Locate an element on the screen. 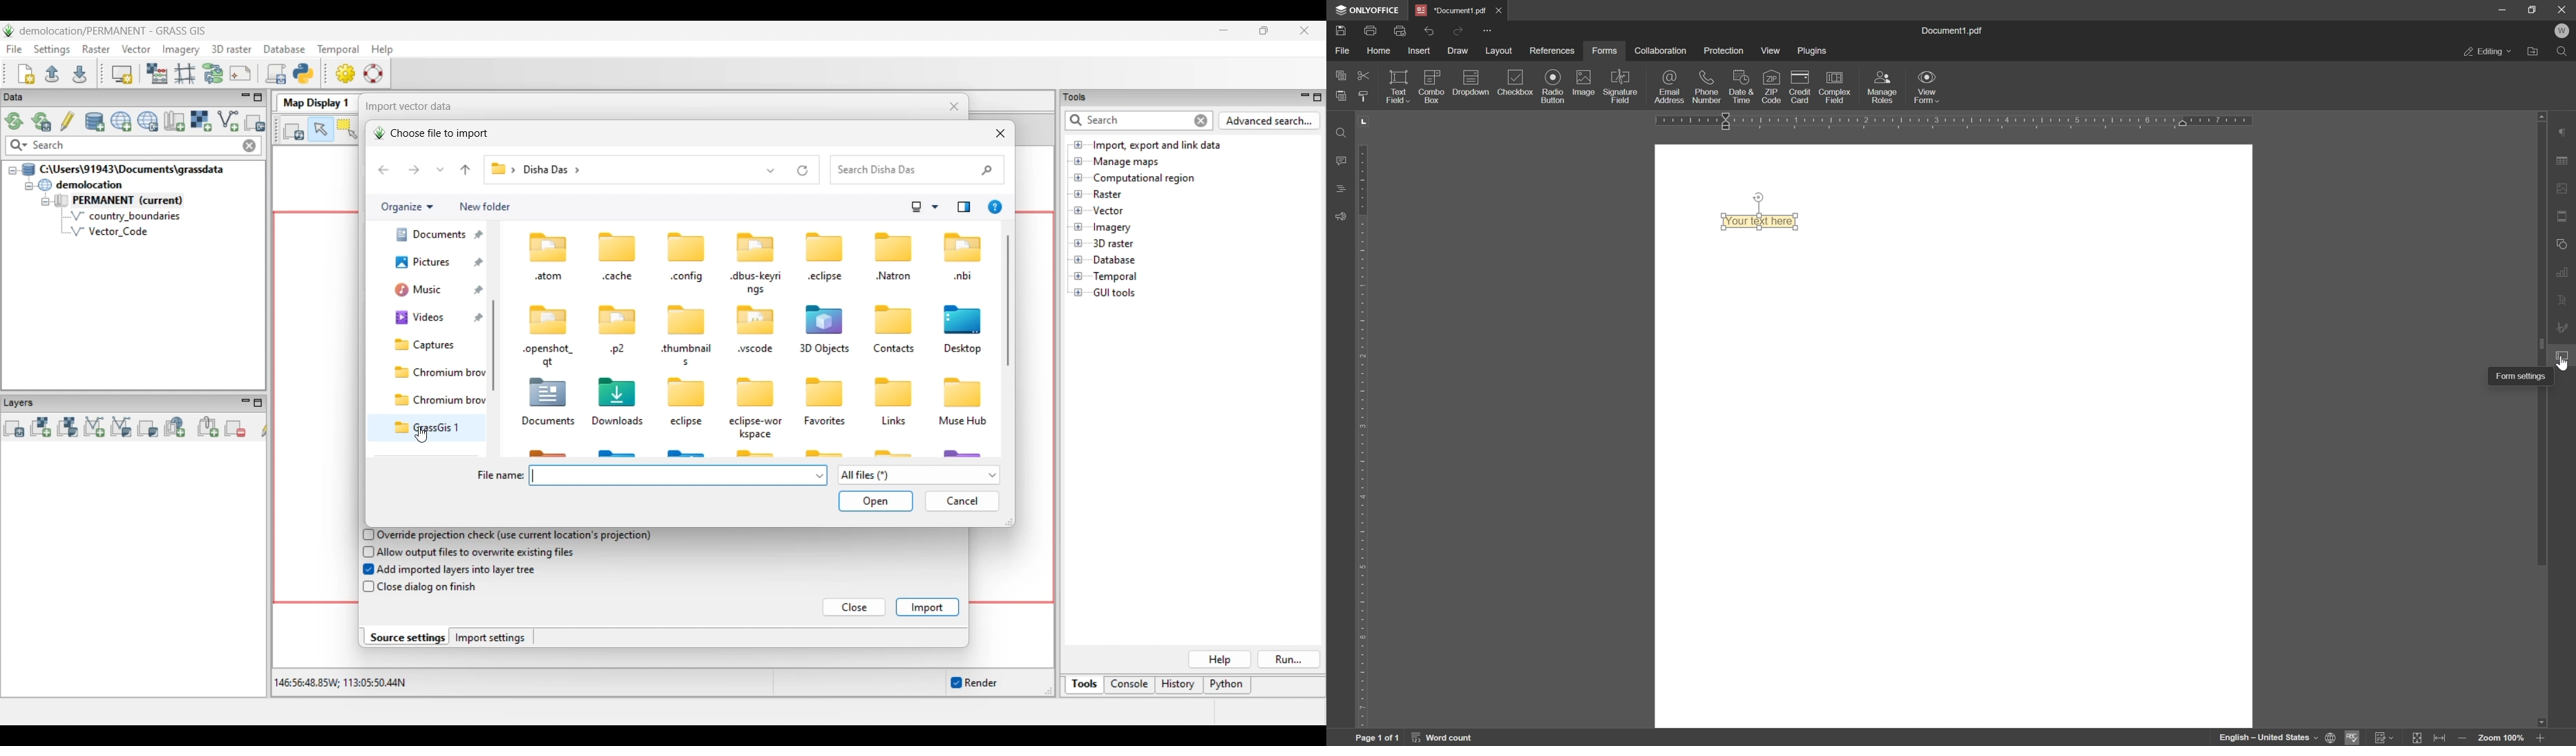 This screenshot has width=2576, height=756. close is located at coordinates (2562, 11).